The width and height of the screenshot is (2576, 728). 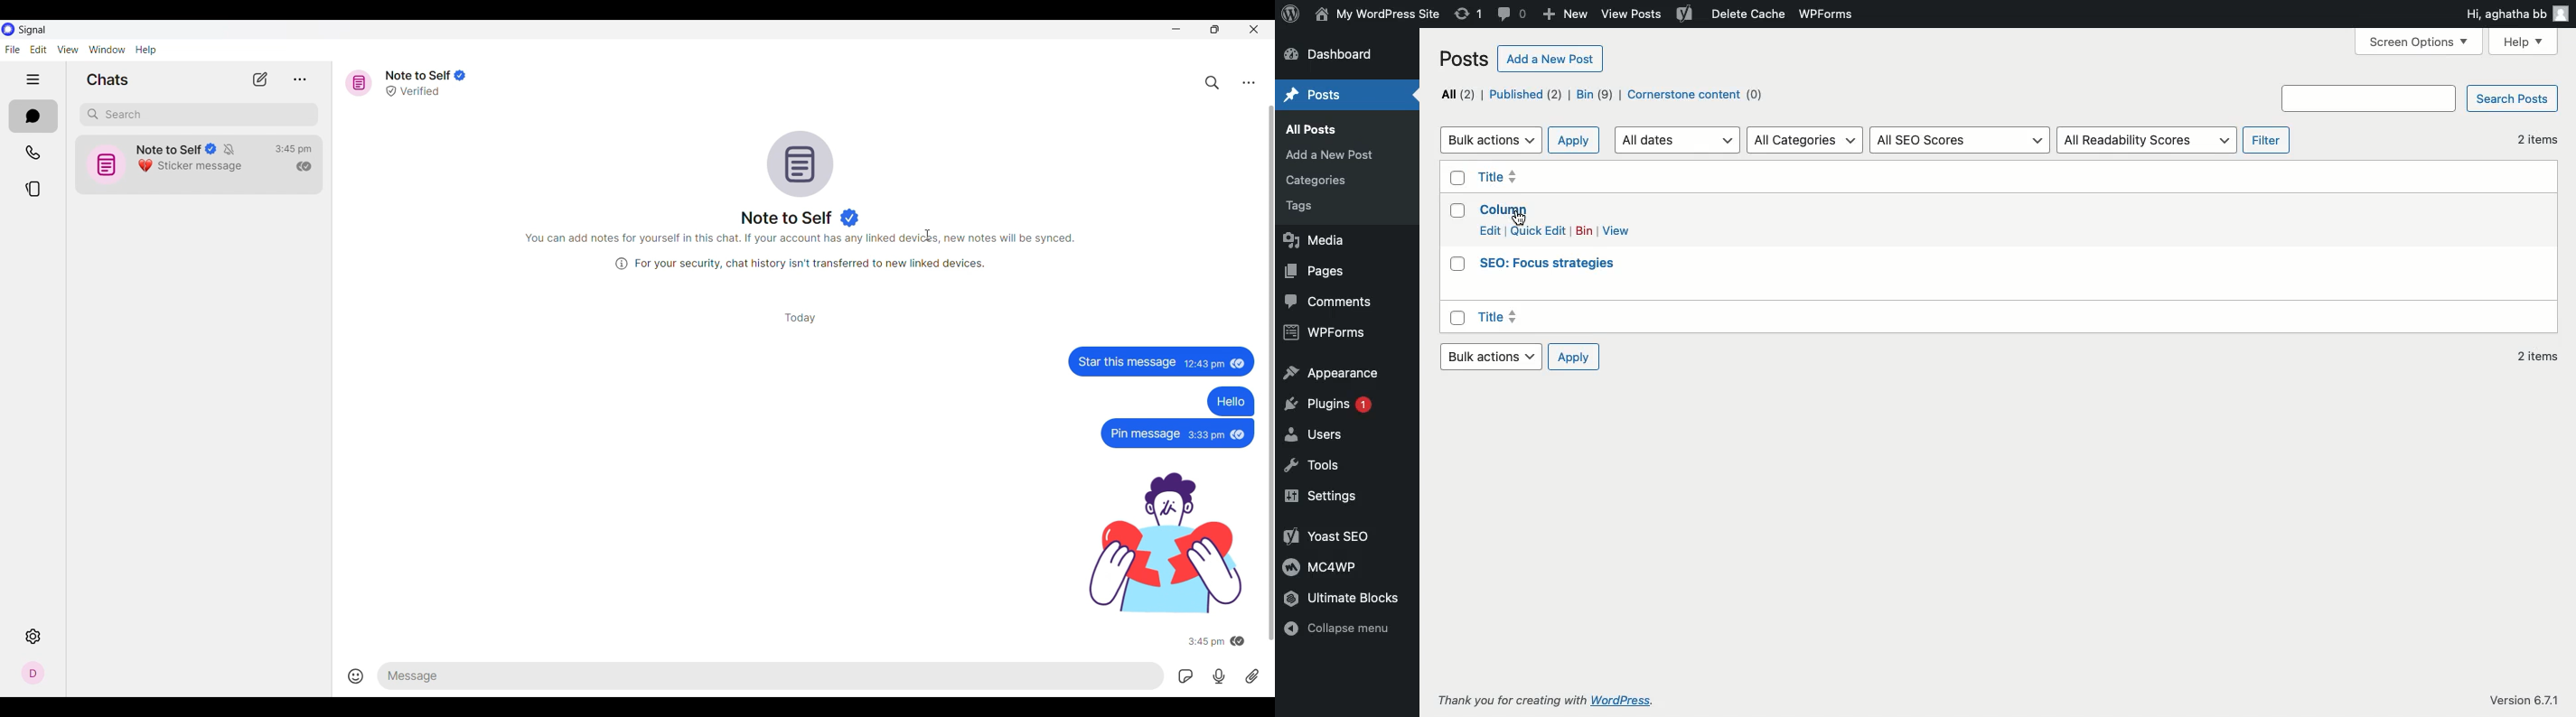 What do you see at coordinates (1698, 95) in the screenshot?
I see `Cornerstone content` at bounding box center [1698, 95].